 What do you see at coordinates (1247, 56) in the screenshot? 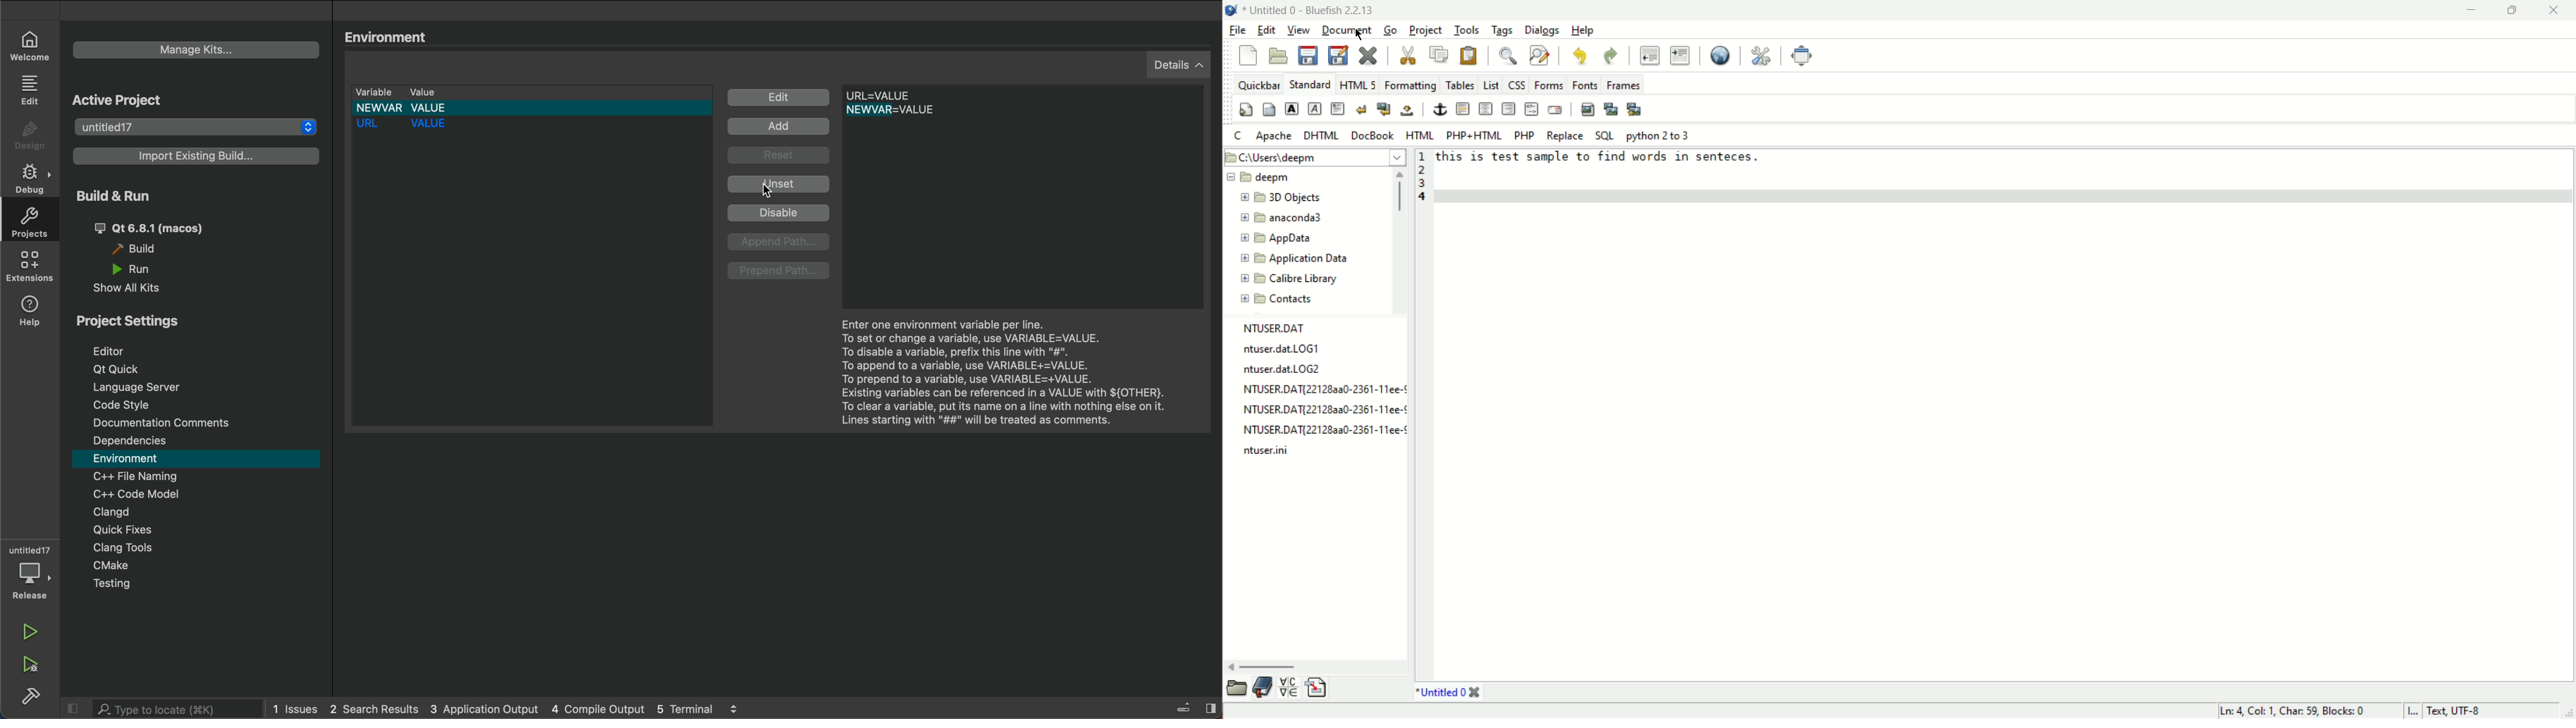
I see `new` at bounding box center [1247, 56].